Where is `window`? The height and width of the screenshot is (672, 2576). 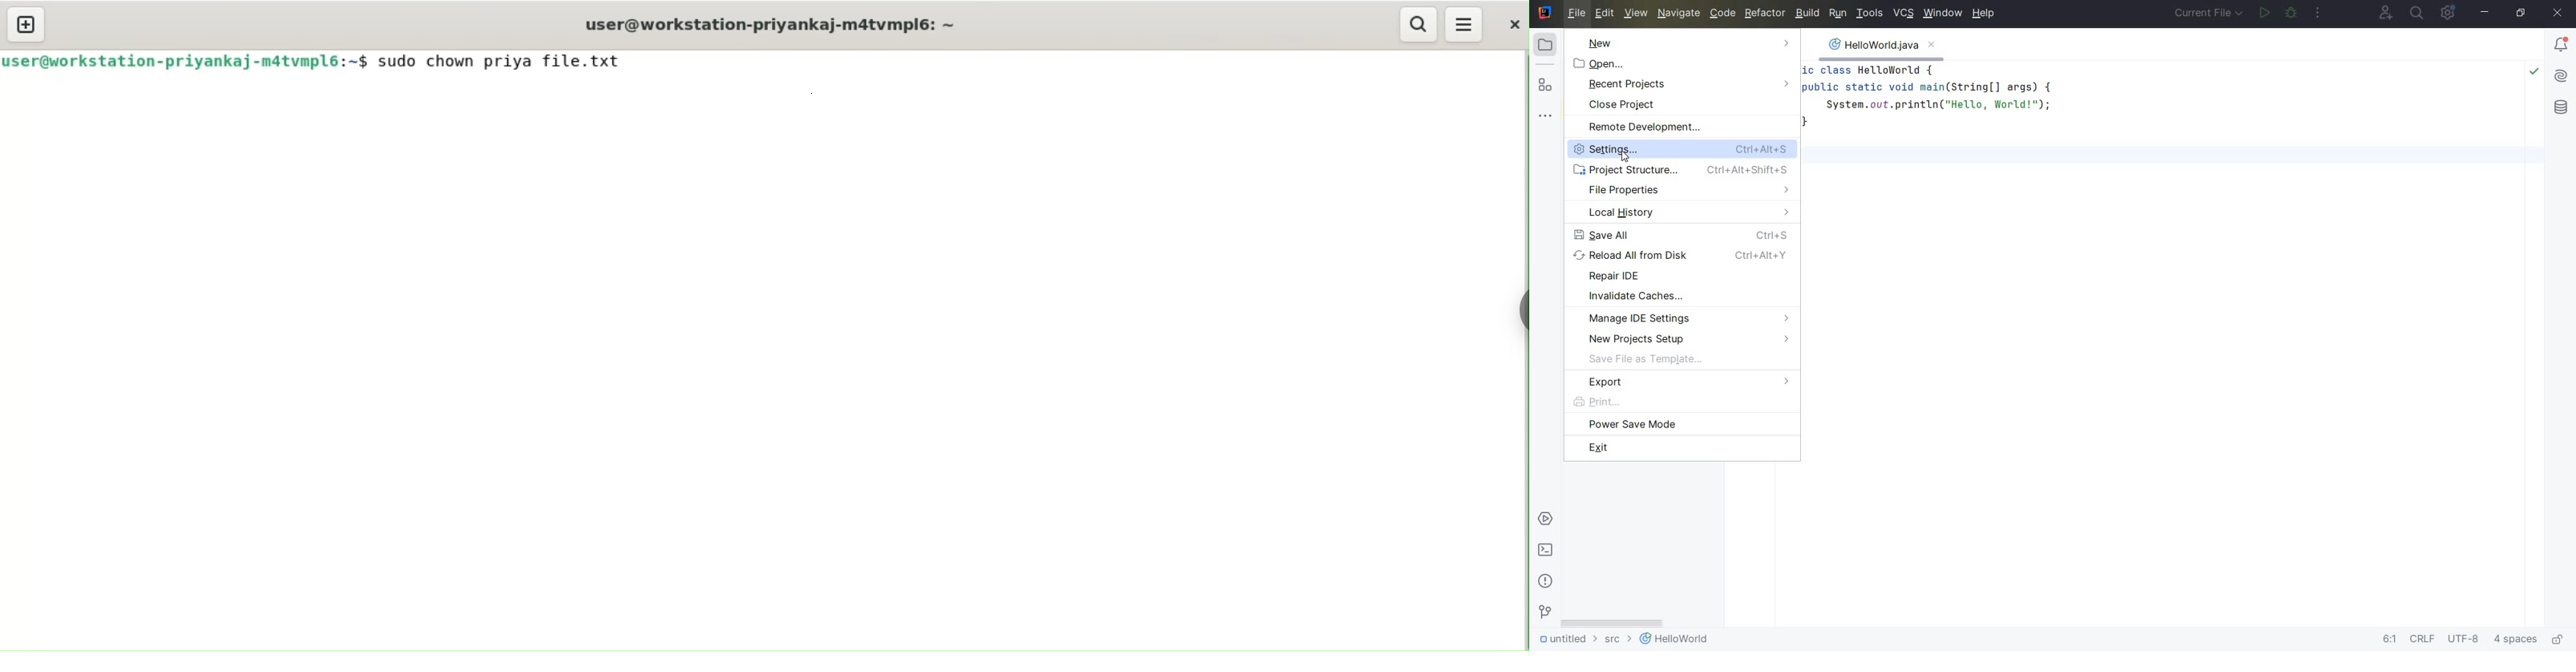 window is located at coordinates (1943, 14).